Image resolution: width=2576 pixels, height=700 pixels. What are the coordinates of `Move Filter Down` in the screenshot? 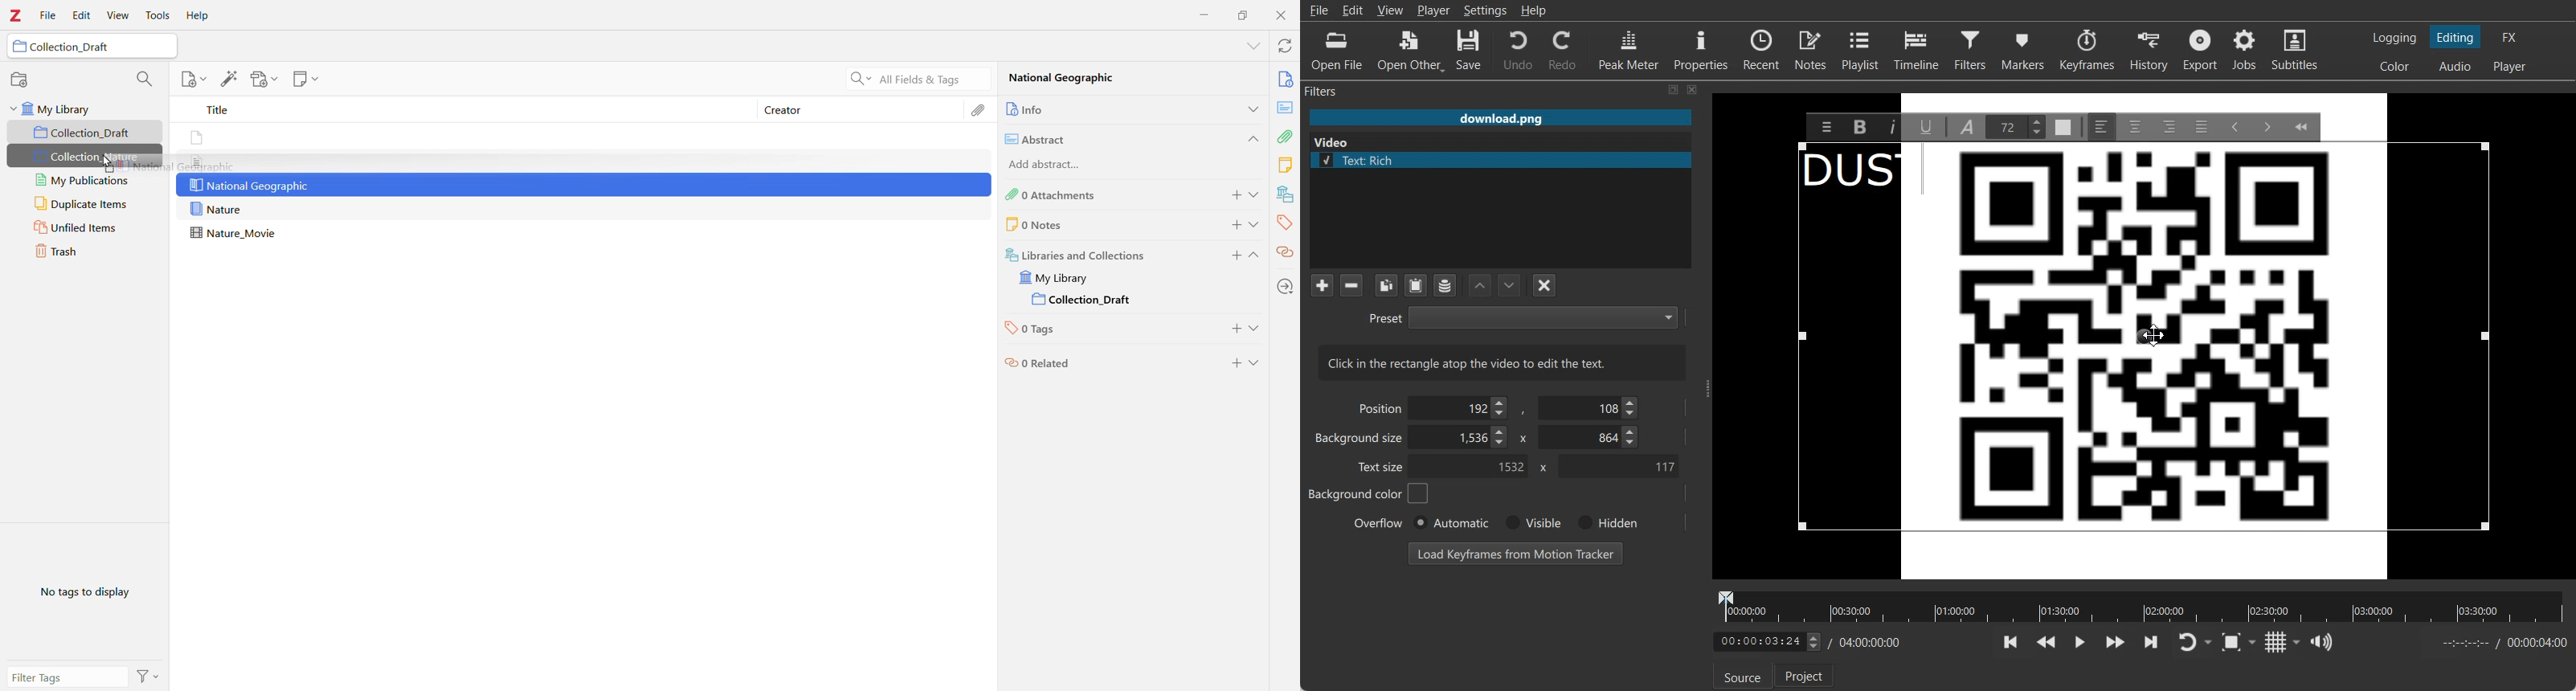 It's located at (1510, 285).